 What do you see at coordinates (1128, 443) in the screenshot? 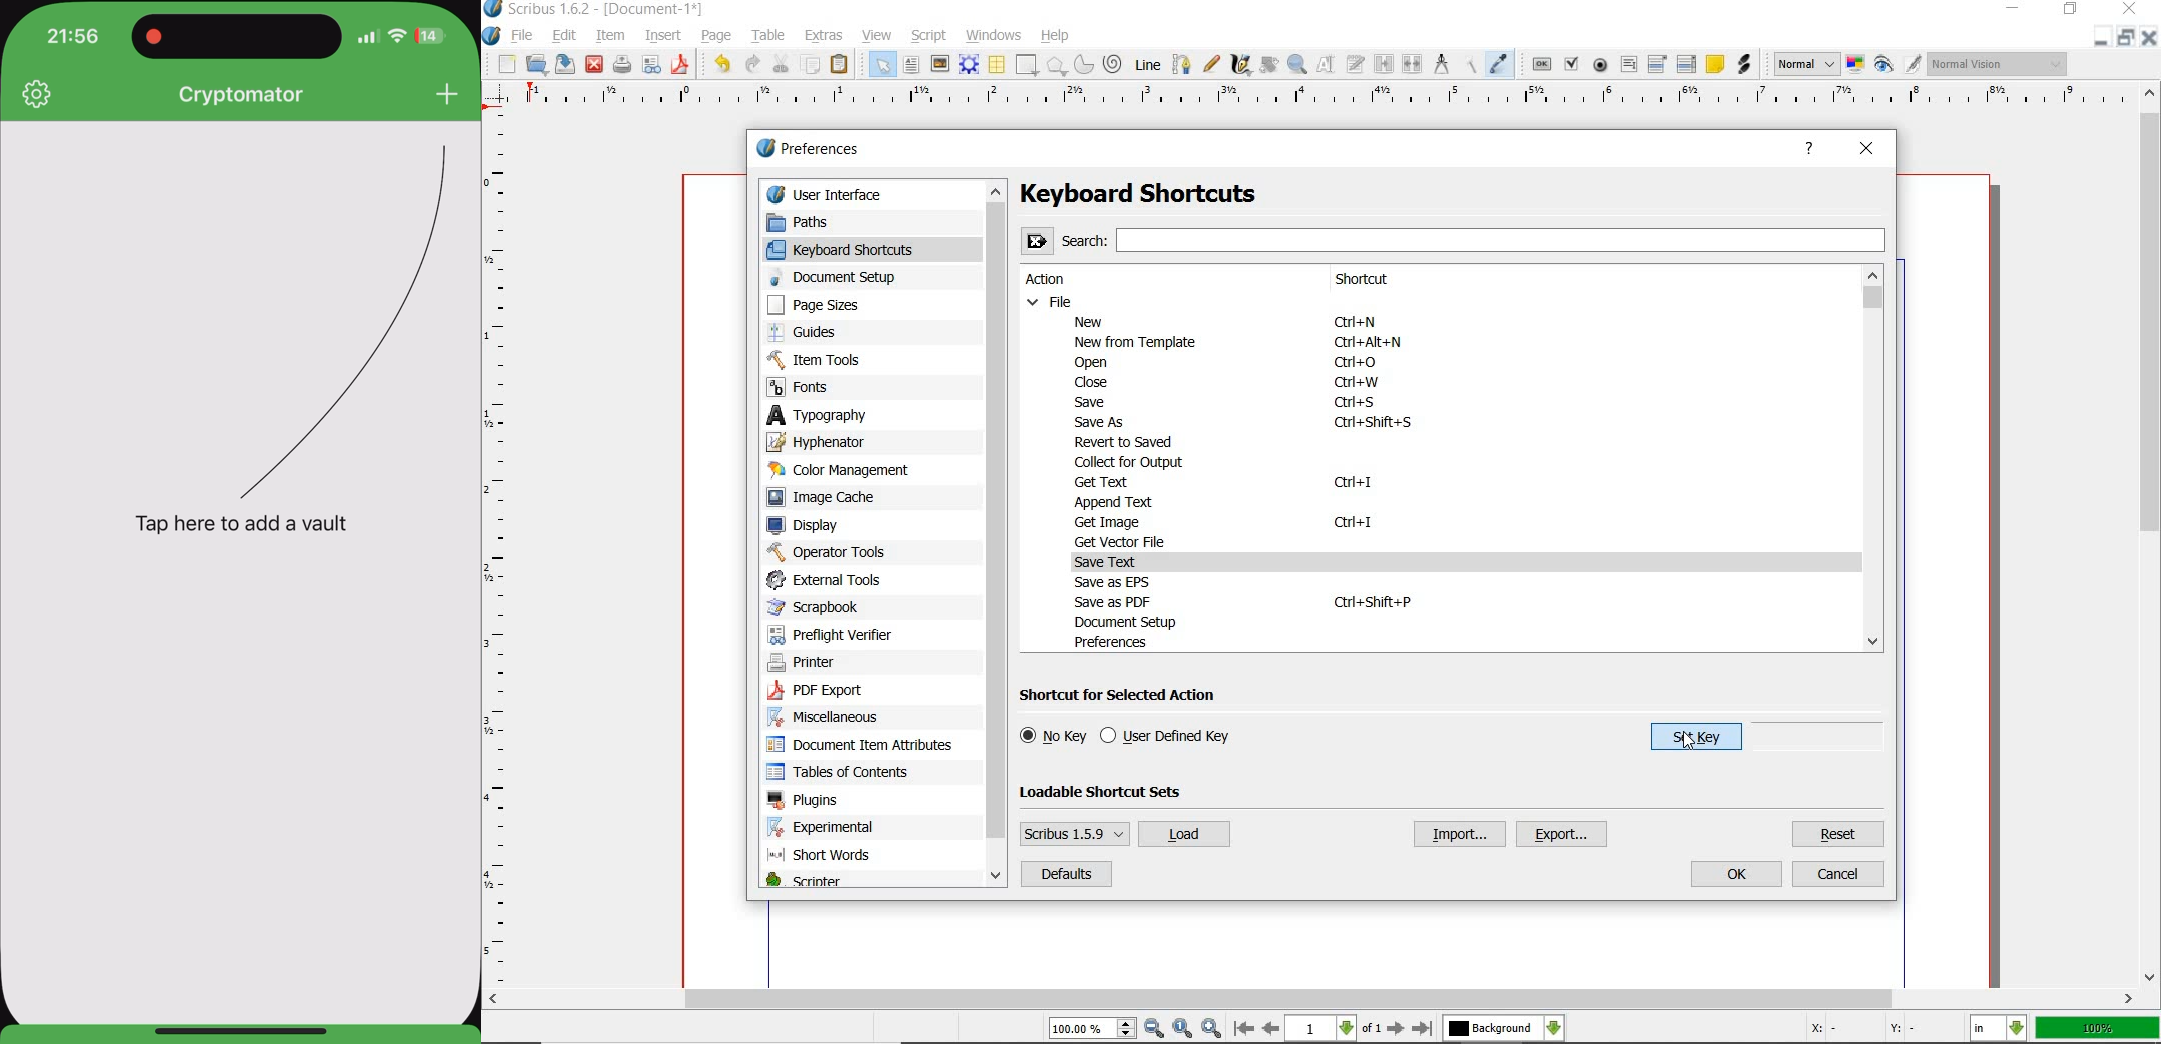
I see `revert to saved` at bounding box center [1128, 443].